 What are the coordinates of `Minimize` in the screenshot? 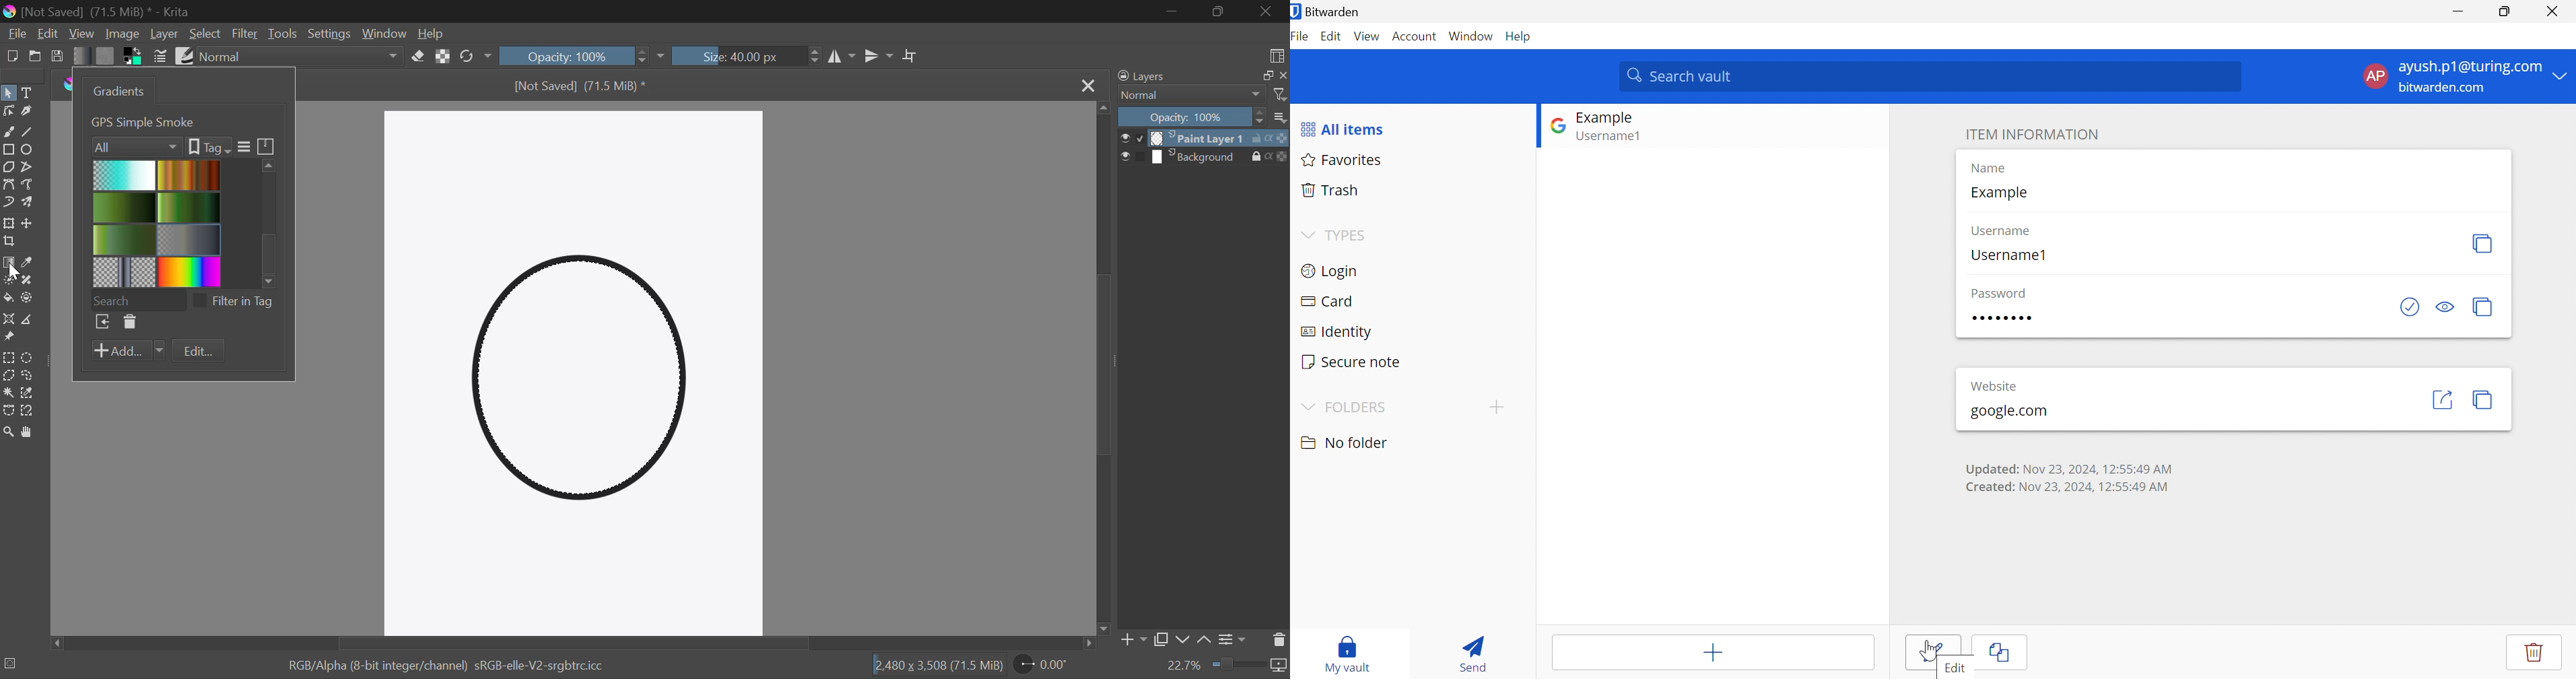 It's located at (1220, 12).